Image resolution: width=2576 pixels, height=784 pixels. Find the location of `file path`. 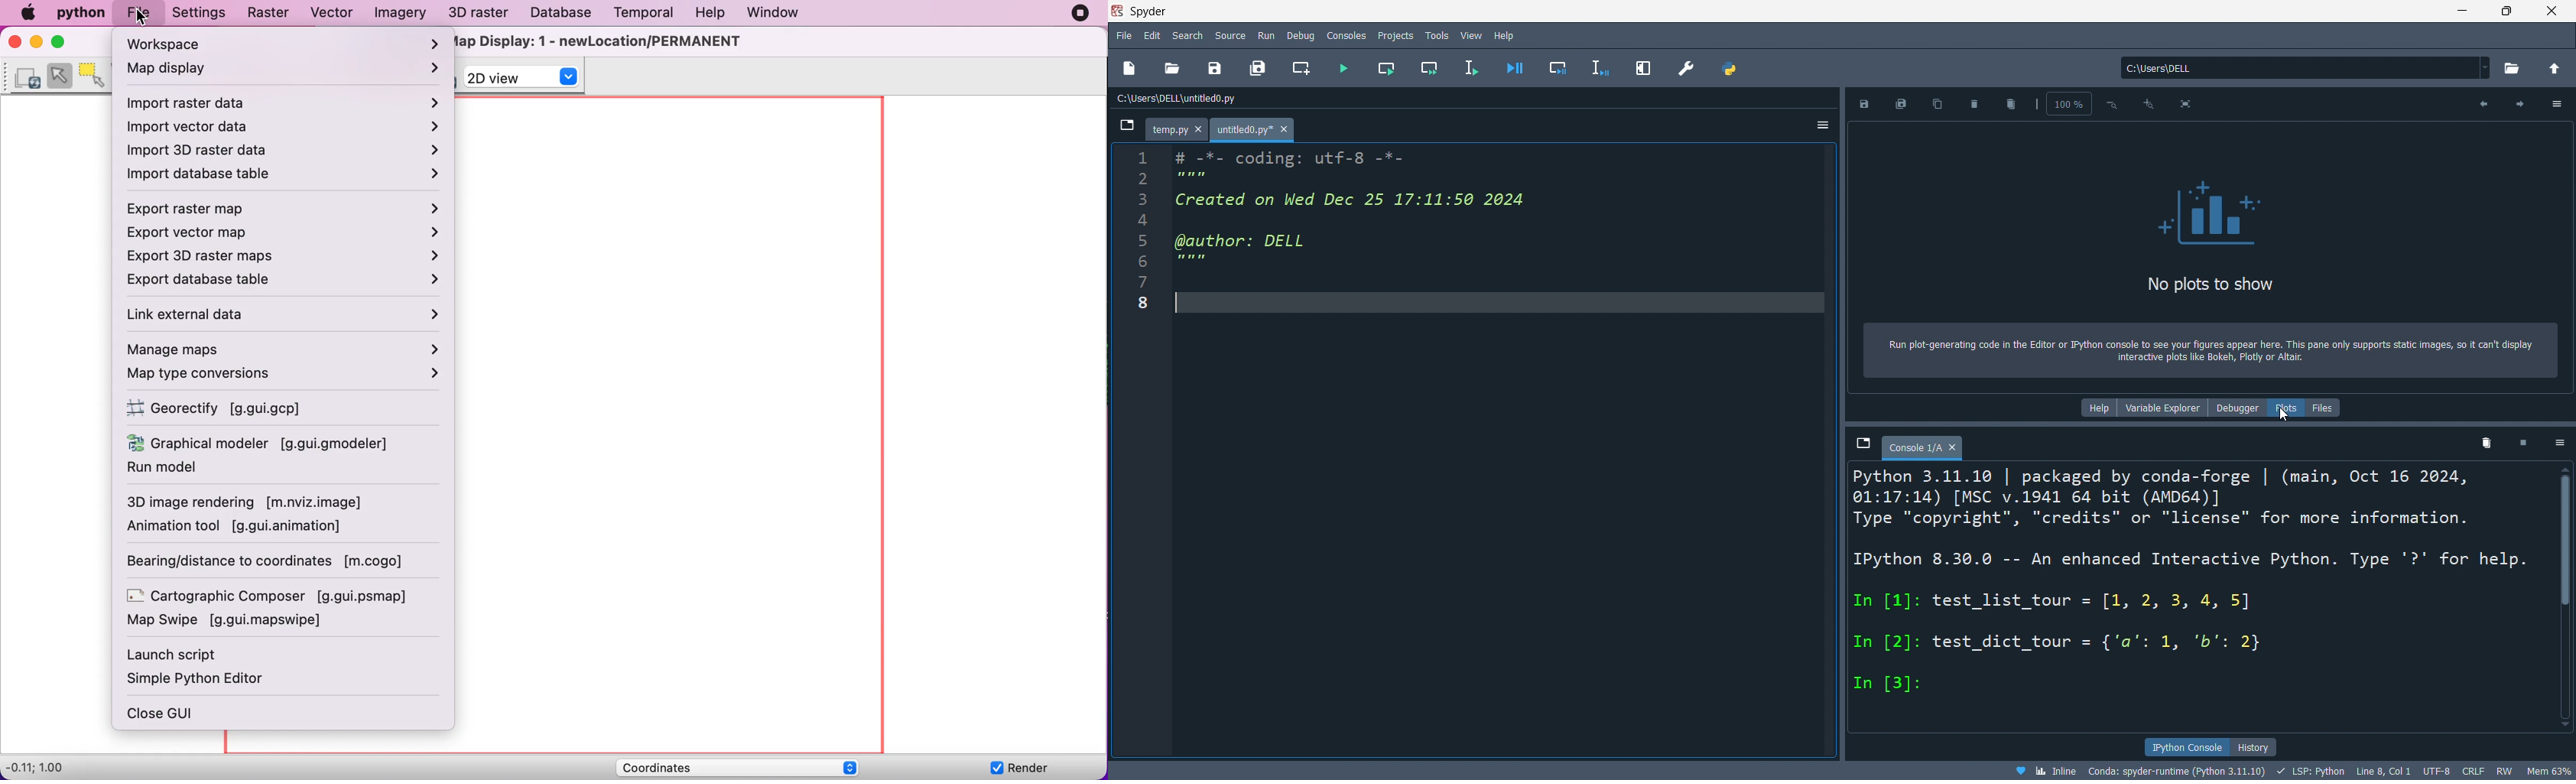

file path is located at coordinates (1190, 99).